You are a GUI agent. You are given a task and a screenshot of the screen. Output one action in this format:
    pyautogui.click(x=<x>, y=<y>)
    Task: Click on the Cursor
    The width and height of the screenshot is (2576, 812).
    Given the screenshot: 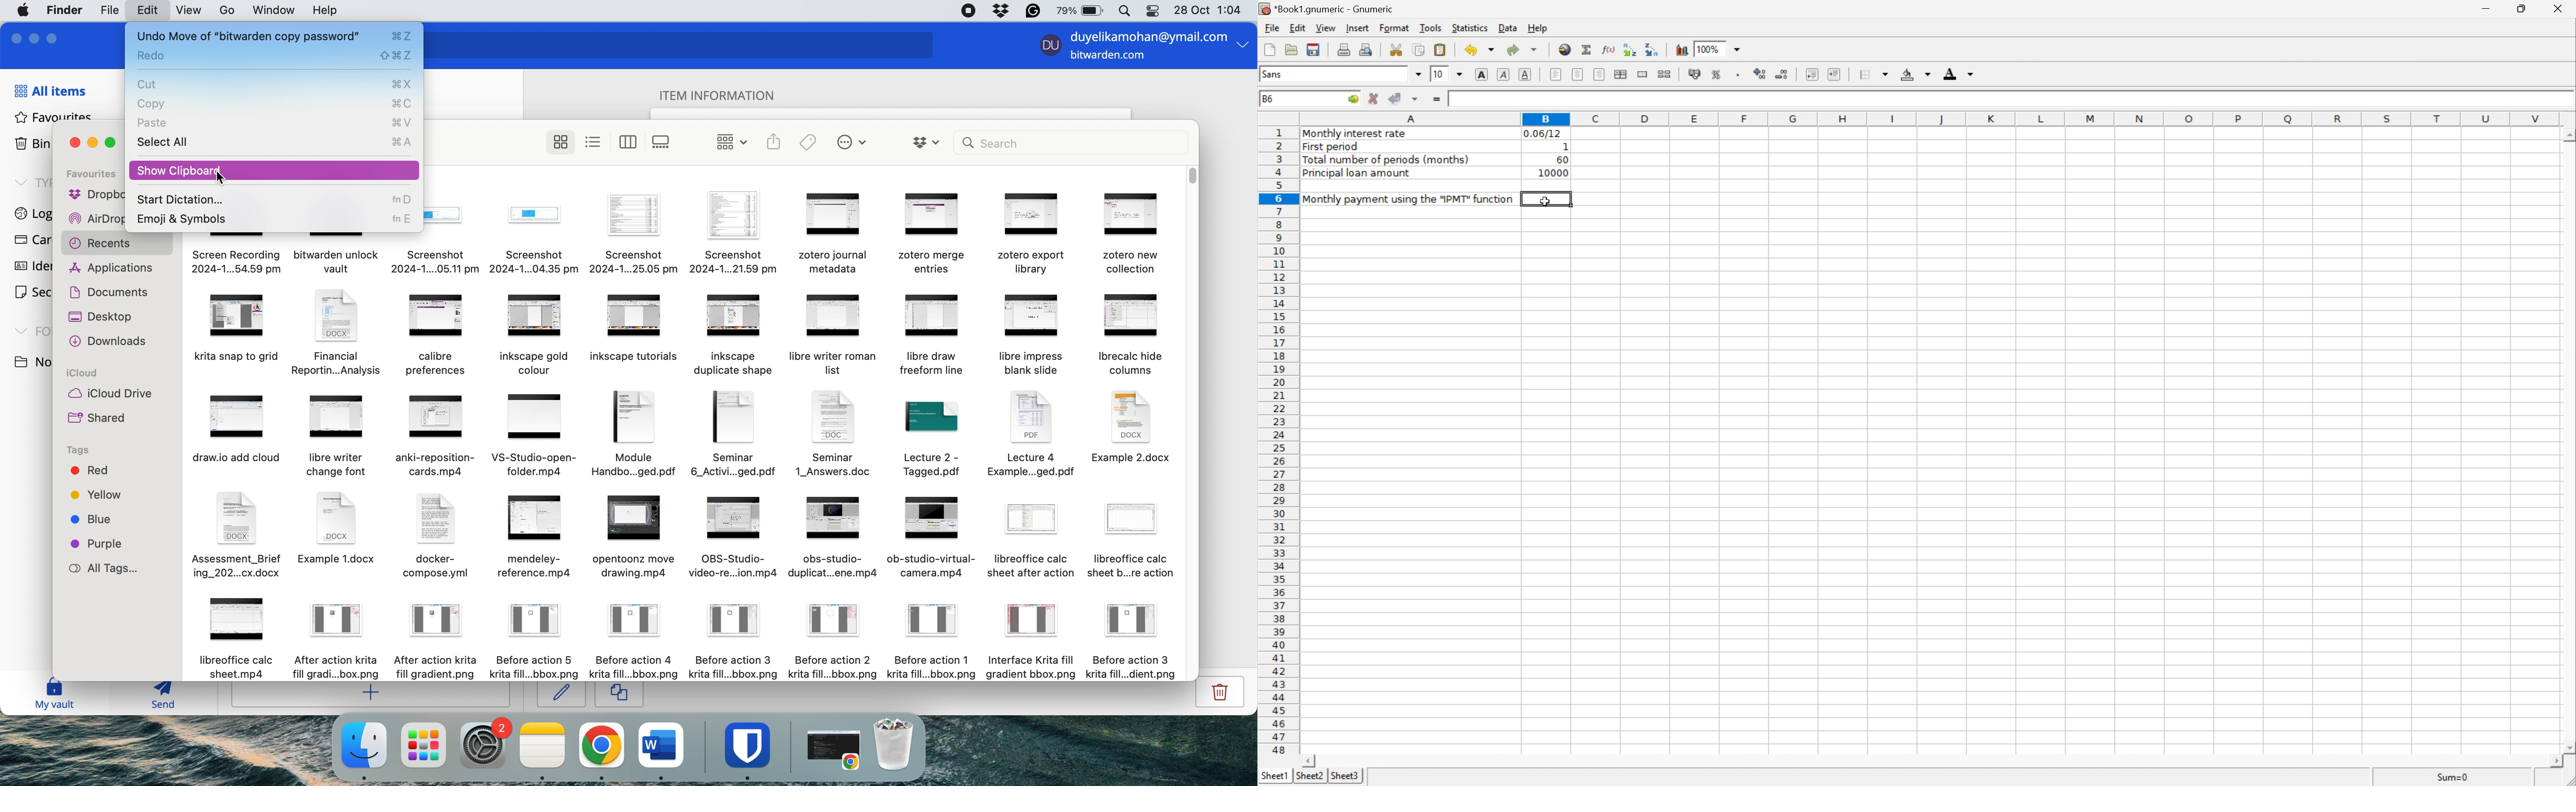 What is the action you would take?
    pyautogui.click(x=1544, y=201)
    